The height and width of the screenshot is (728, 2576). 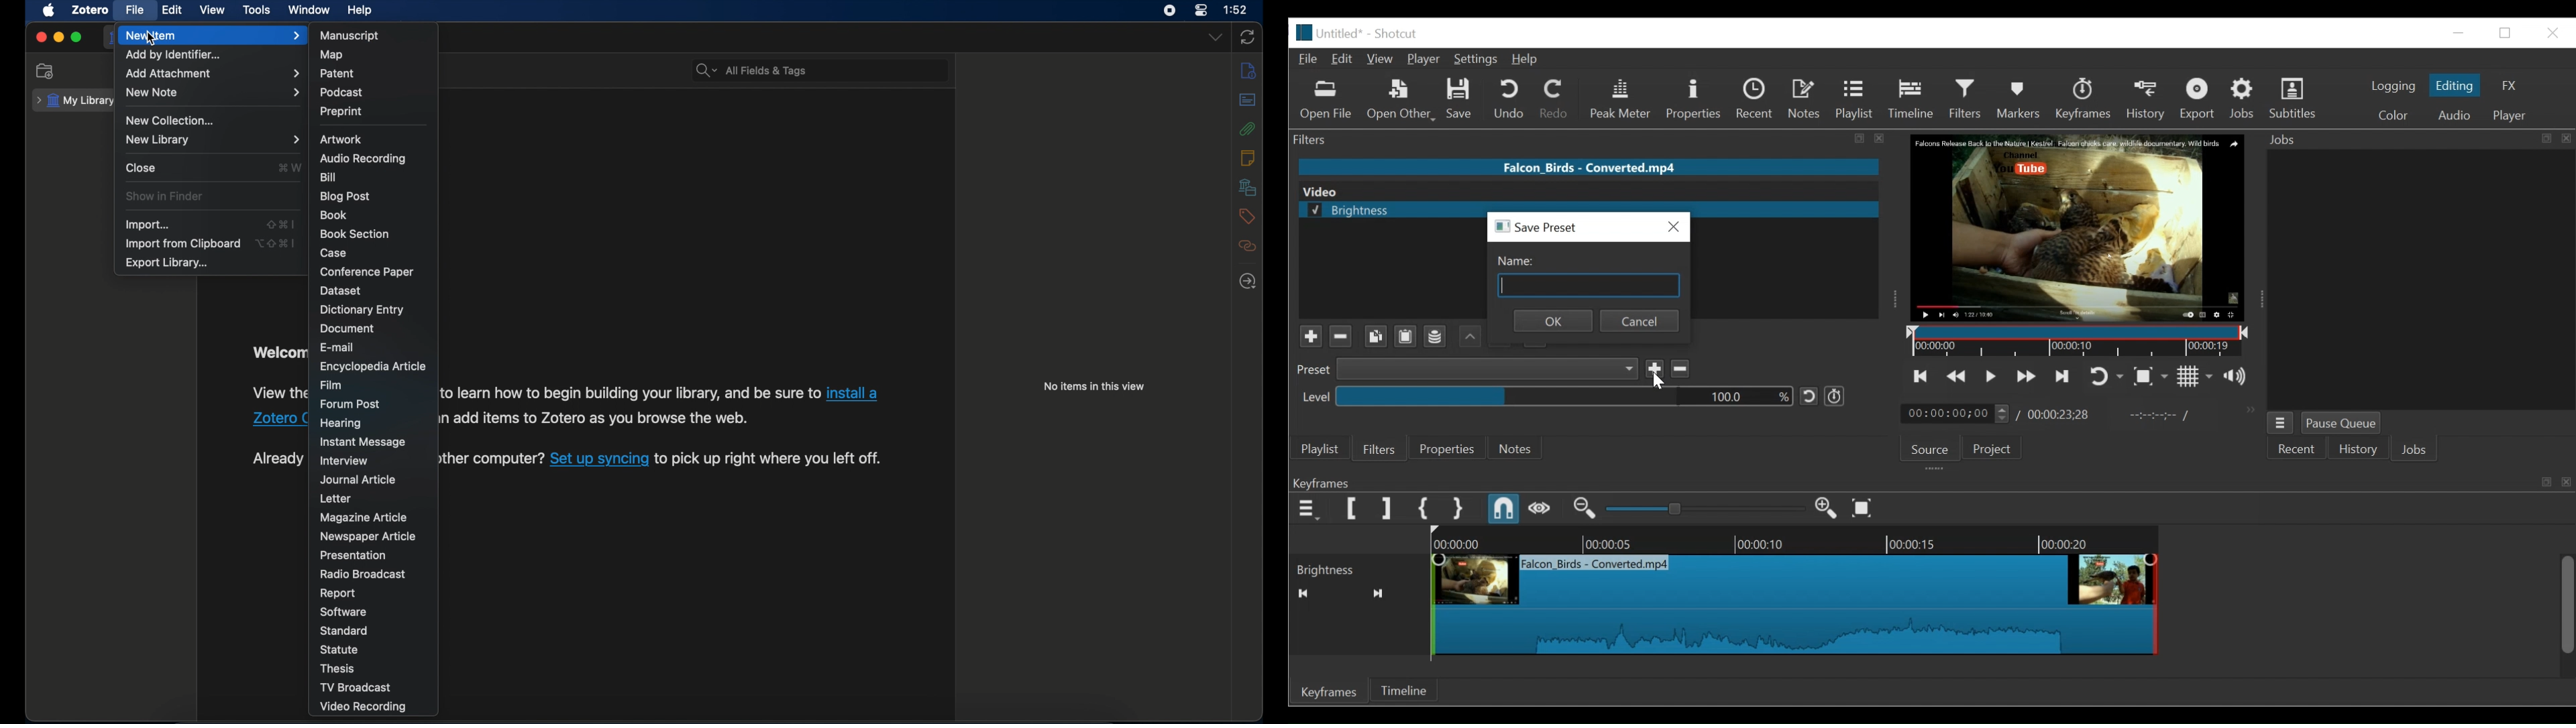 What do you see at coordinates (333, 253) in the screenshot?
I see `case` at bounding box center [333, 253].